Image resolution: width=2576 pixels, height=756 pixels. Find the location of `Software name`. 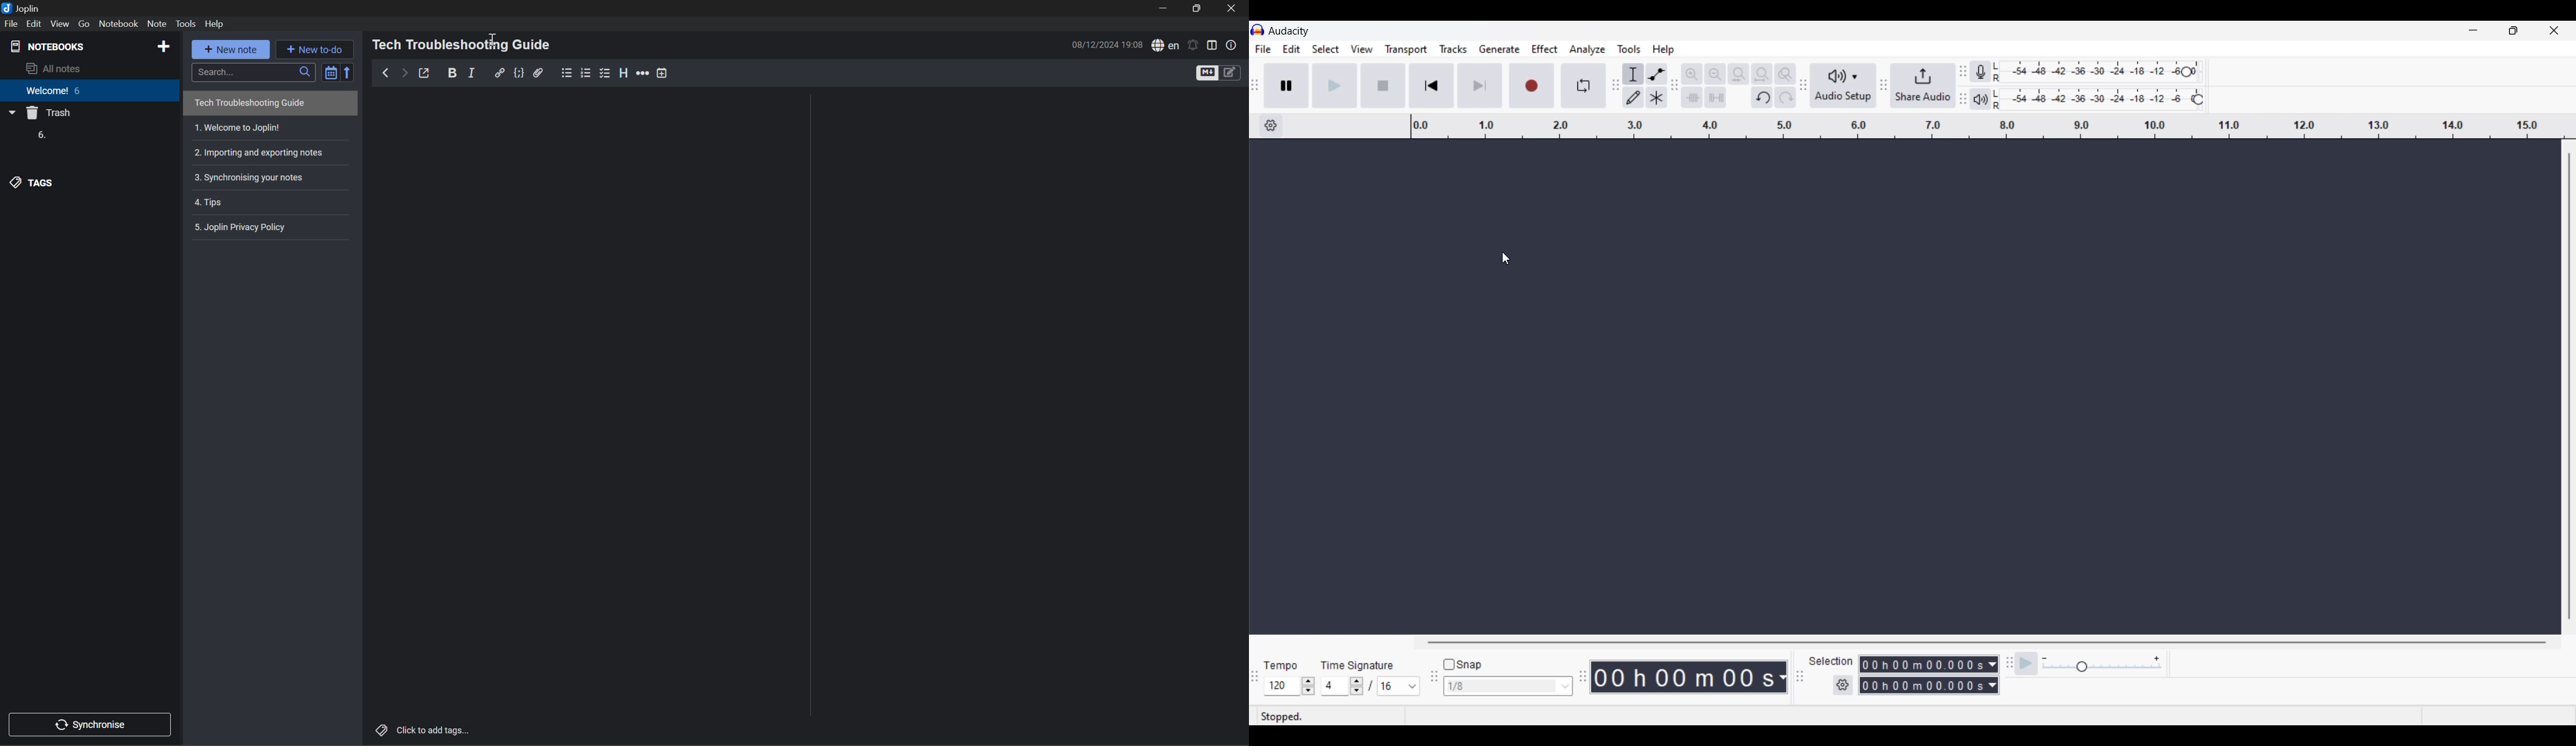

Software name is located at coordinates (1289, 30).